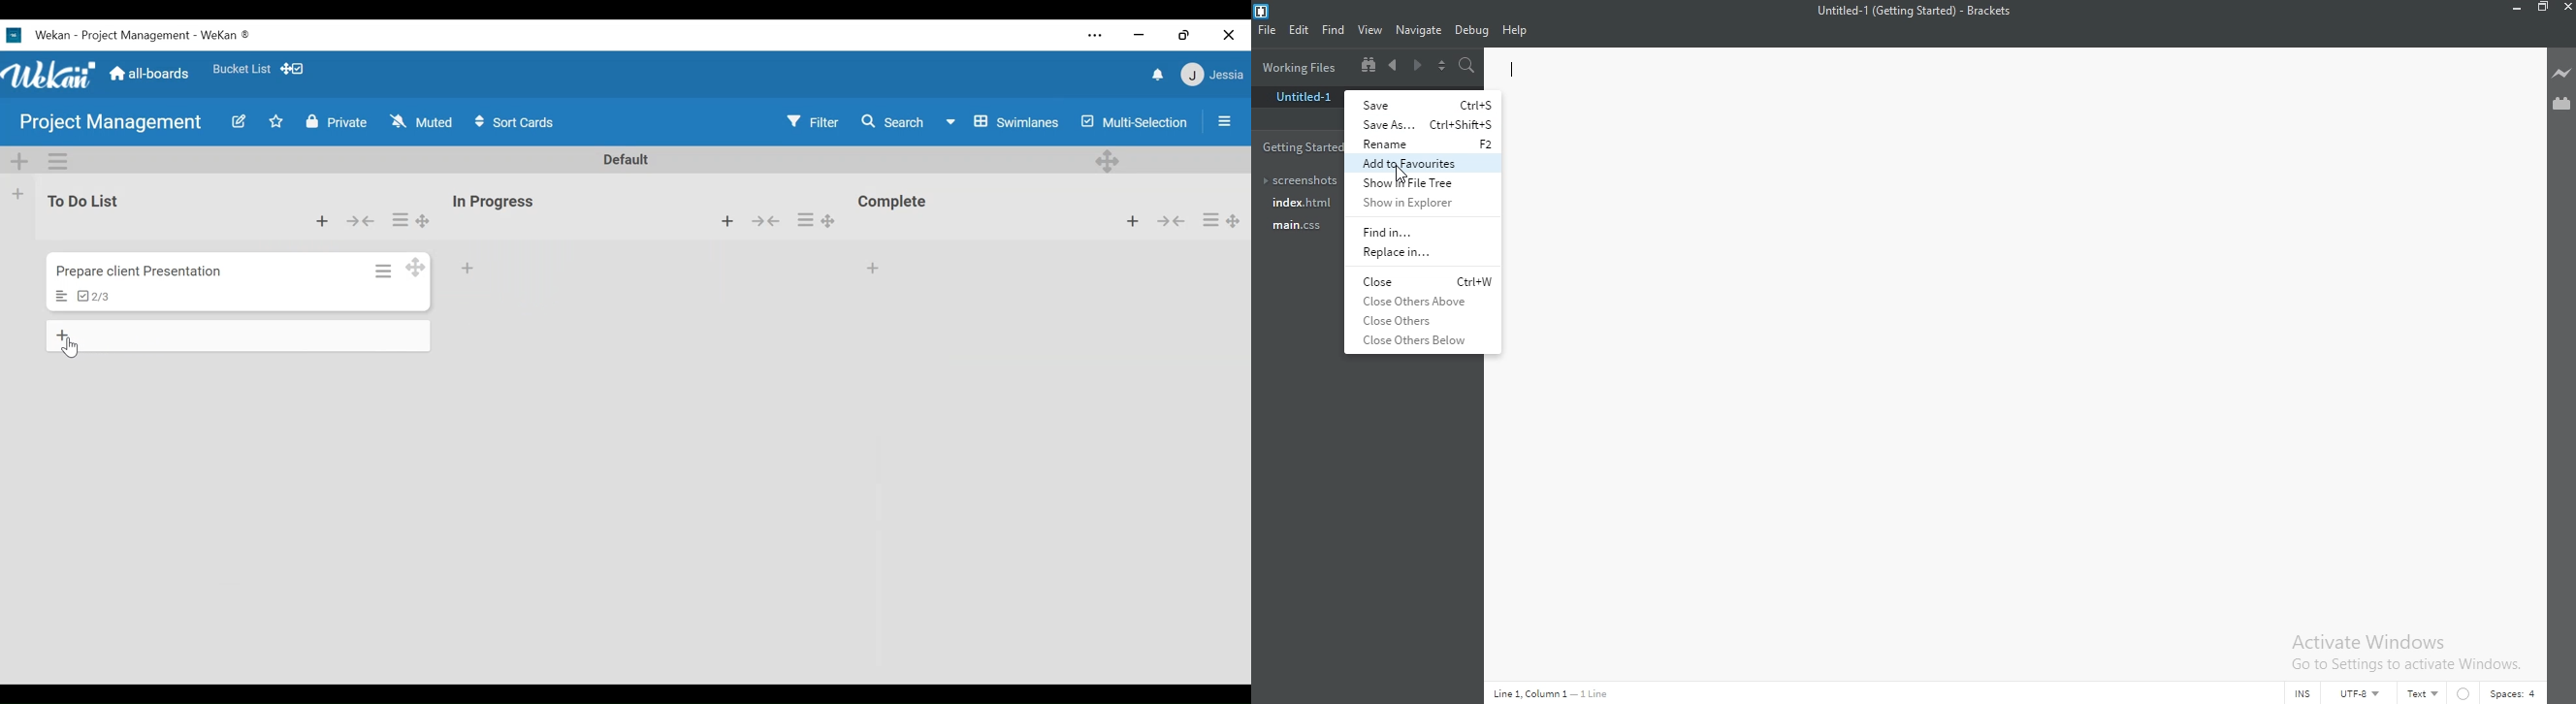 Image resolution: width=2576 pixels, height=728 pixels. What do you see at coordinates (400, 219) in the screenshot?
I see `Card actions` at bounding box center [400, 219].